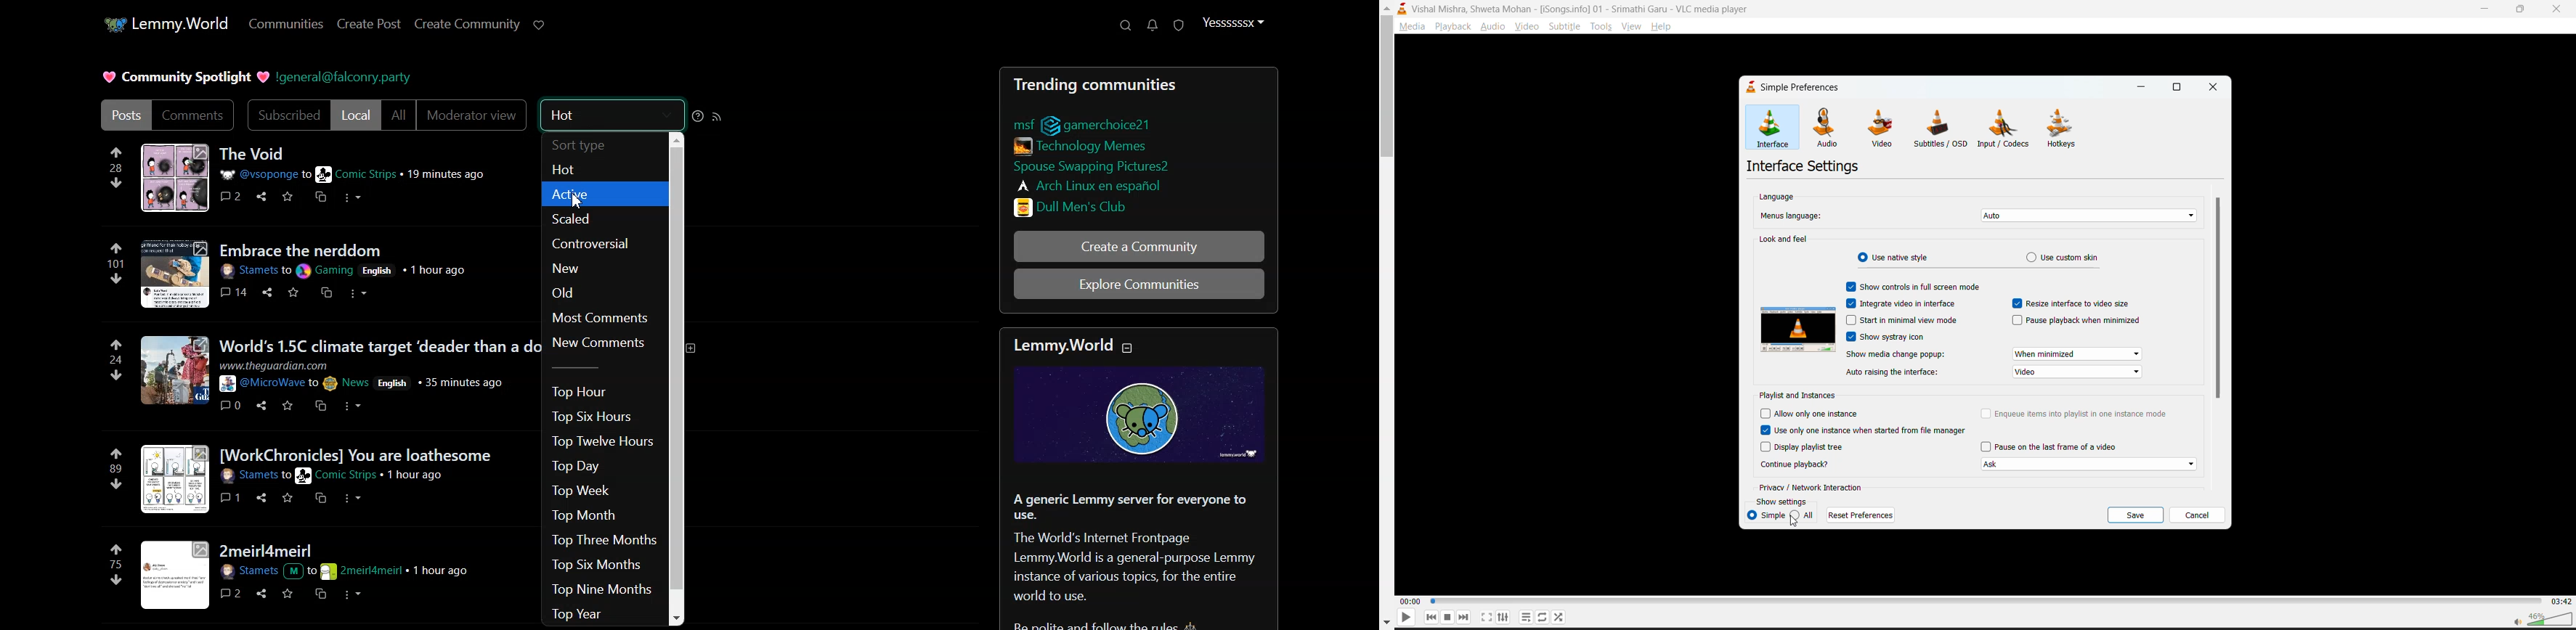 Image resolution: width=2576 pixels, height=644 pixels. What do you see at coordinates (264, 406) in the screenshot?
I see `share` at bounding box center [264, 406].